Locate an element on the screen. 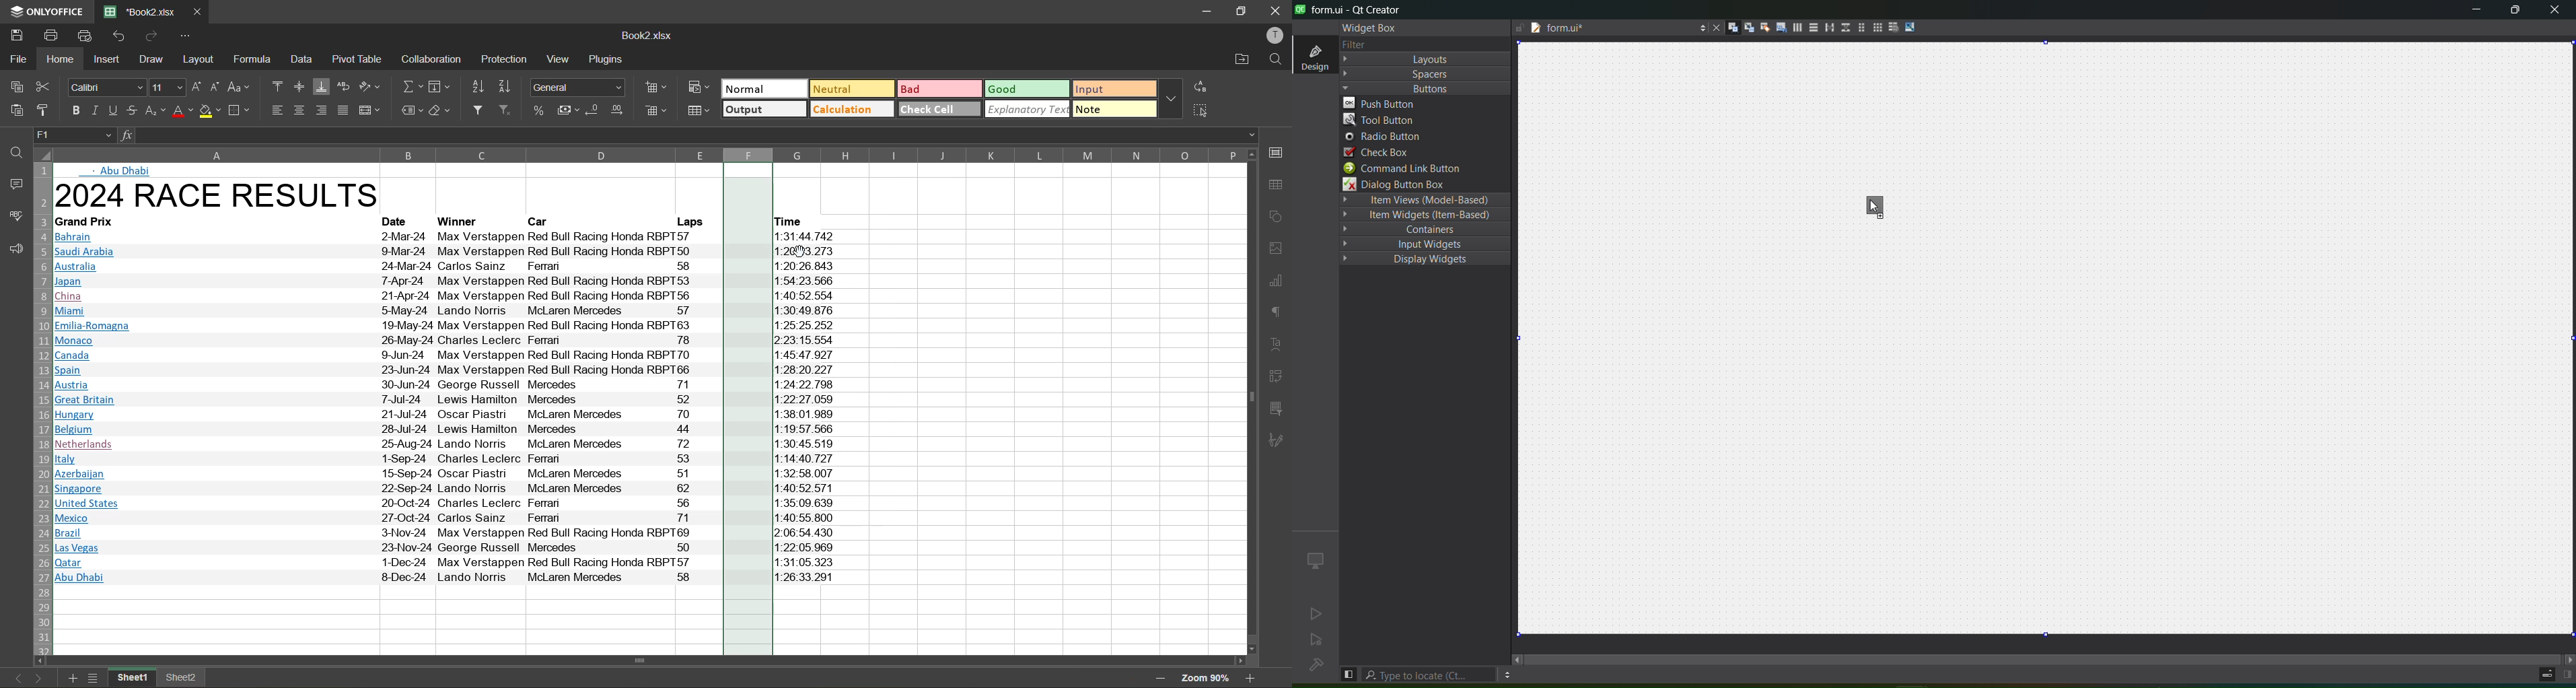 The image size is (2576, 700). cut is located at coordinates (45, 89).